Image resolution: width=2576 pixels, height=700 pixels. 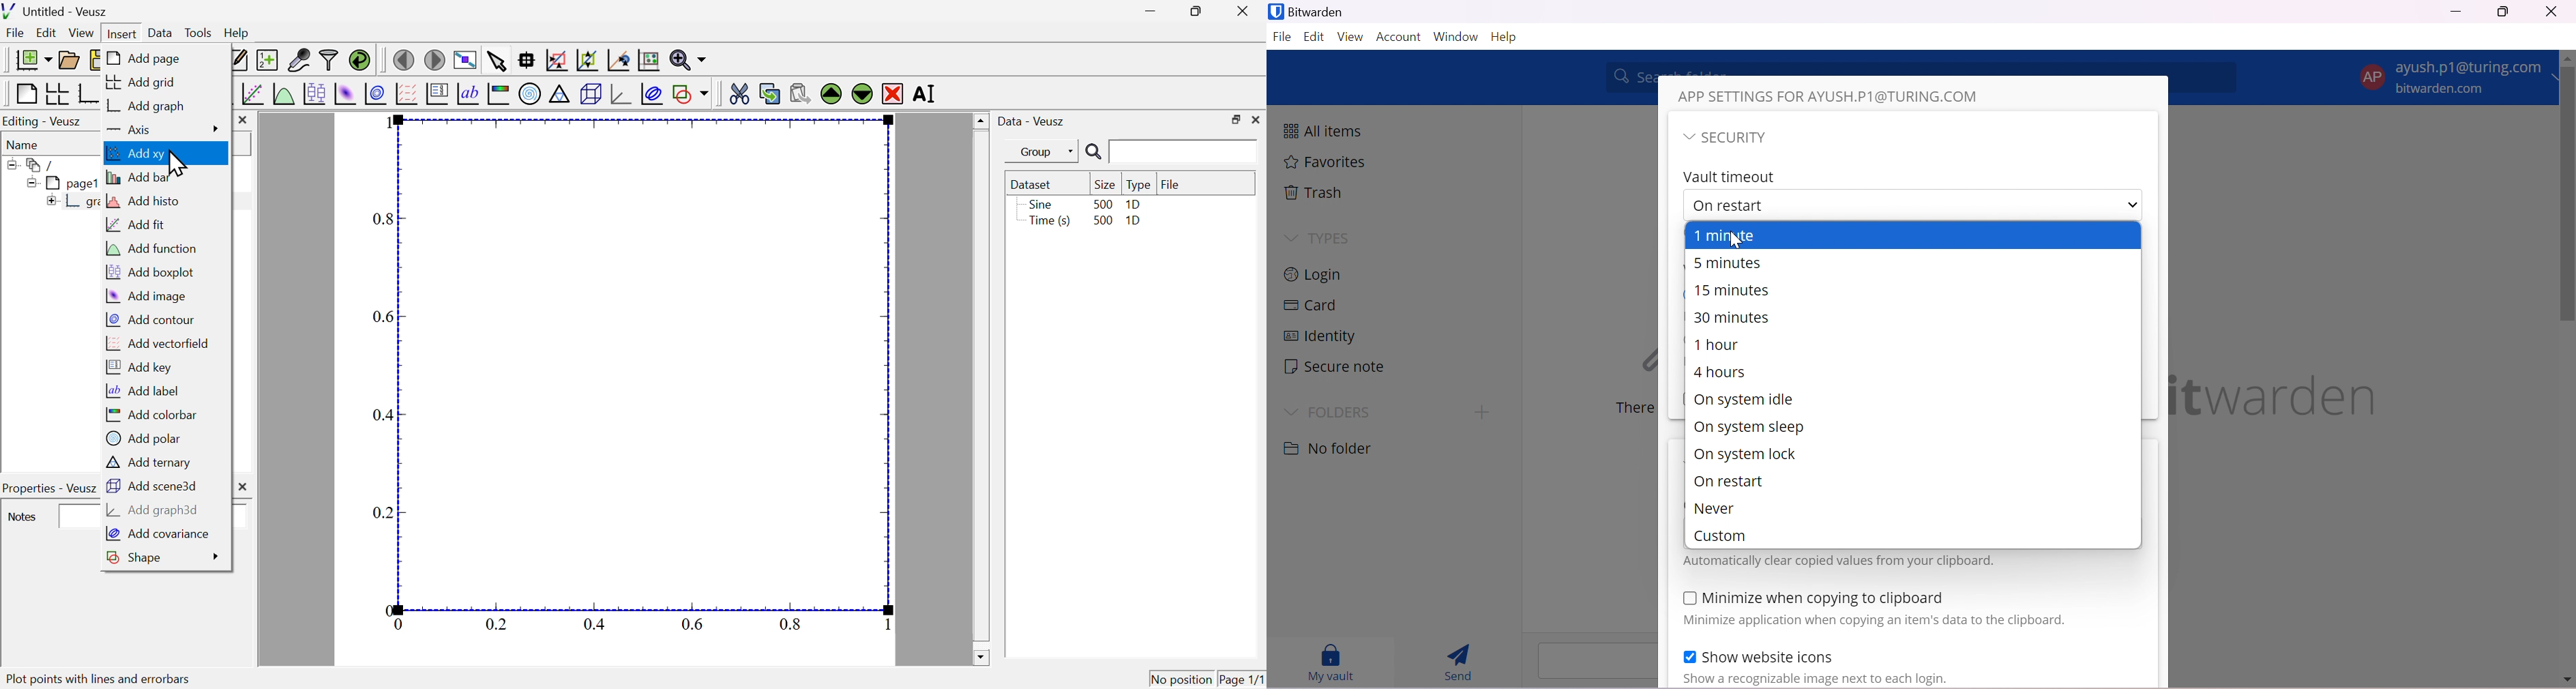 I want to click on On restart, so click(x=1728, y=483).